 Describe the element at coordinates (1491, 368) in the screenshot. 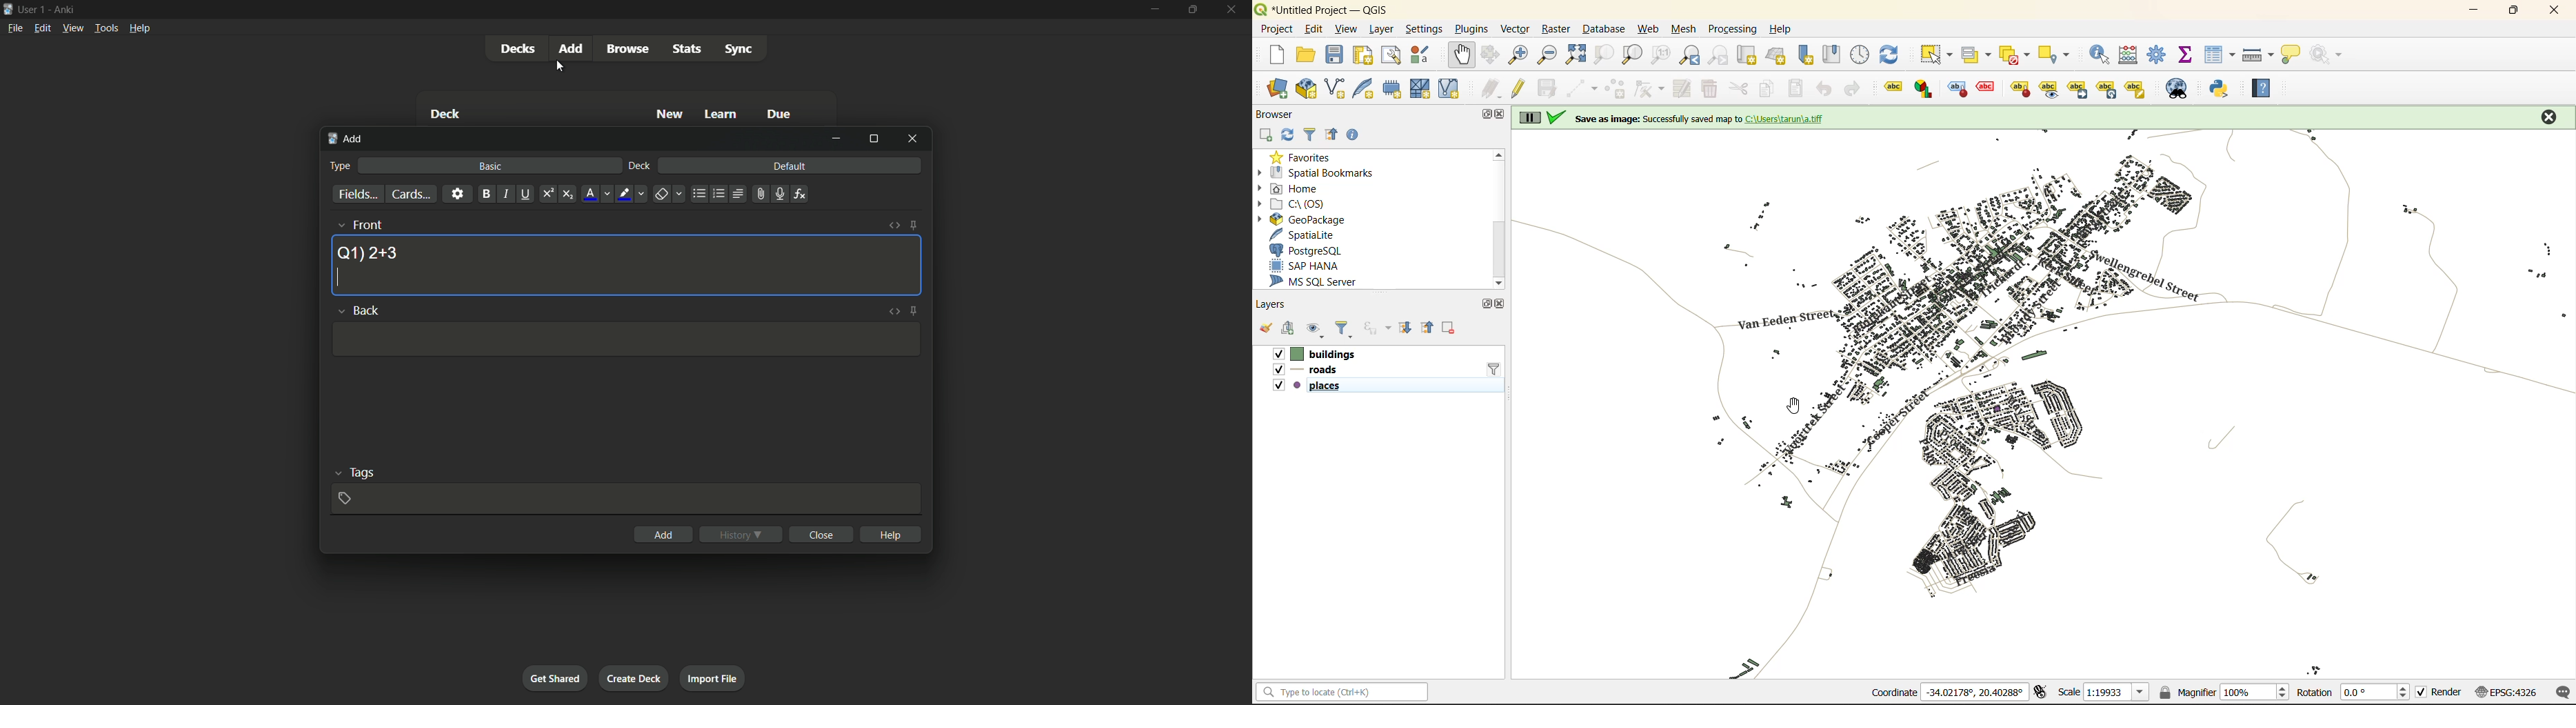

I see `filter` at that location.